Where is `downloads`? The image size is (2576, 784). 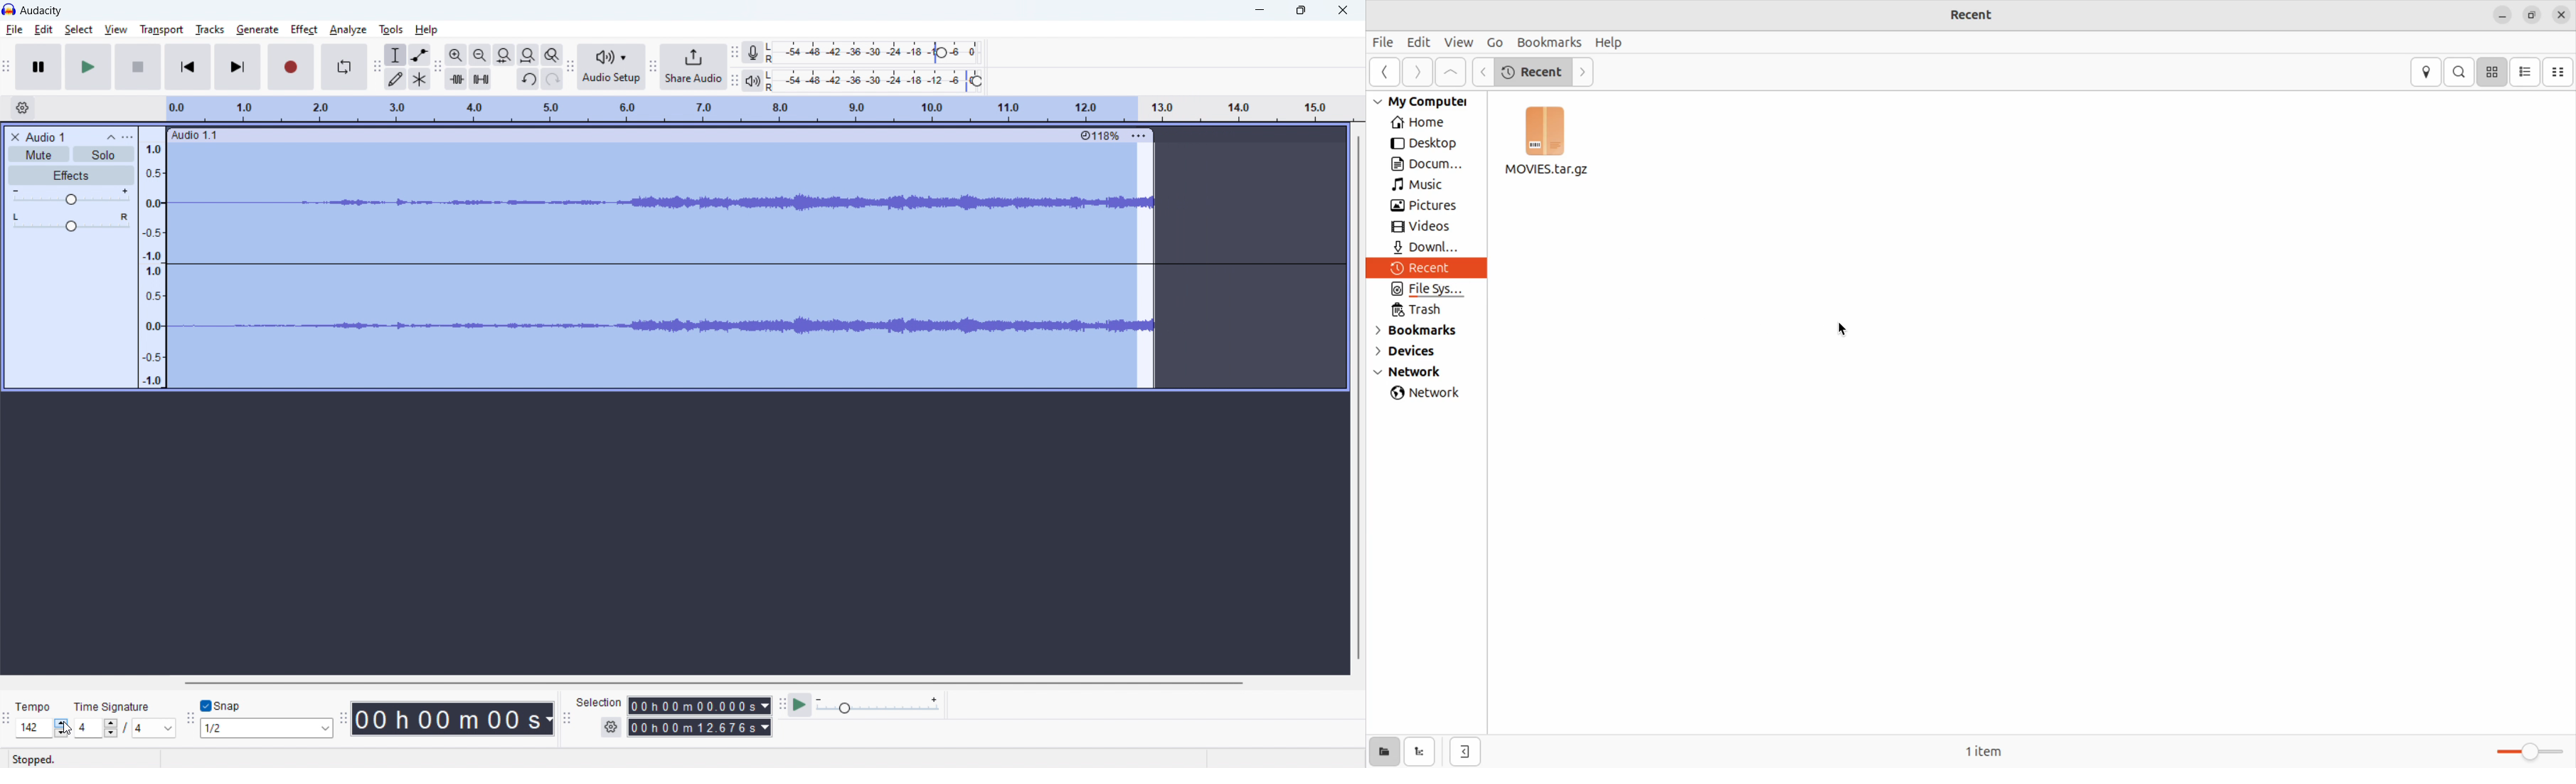
downloads is located at coordinates (1427, 247).